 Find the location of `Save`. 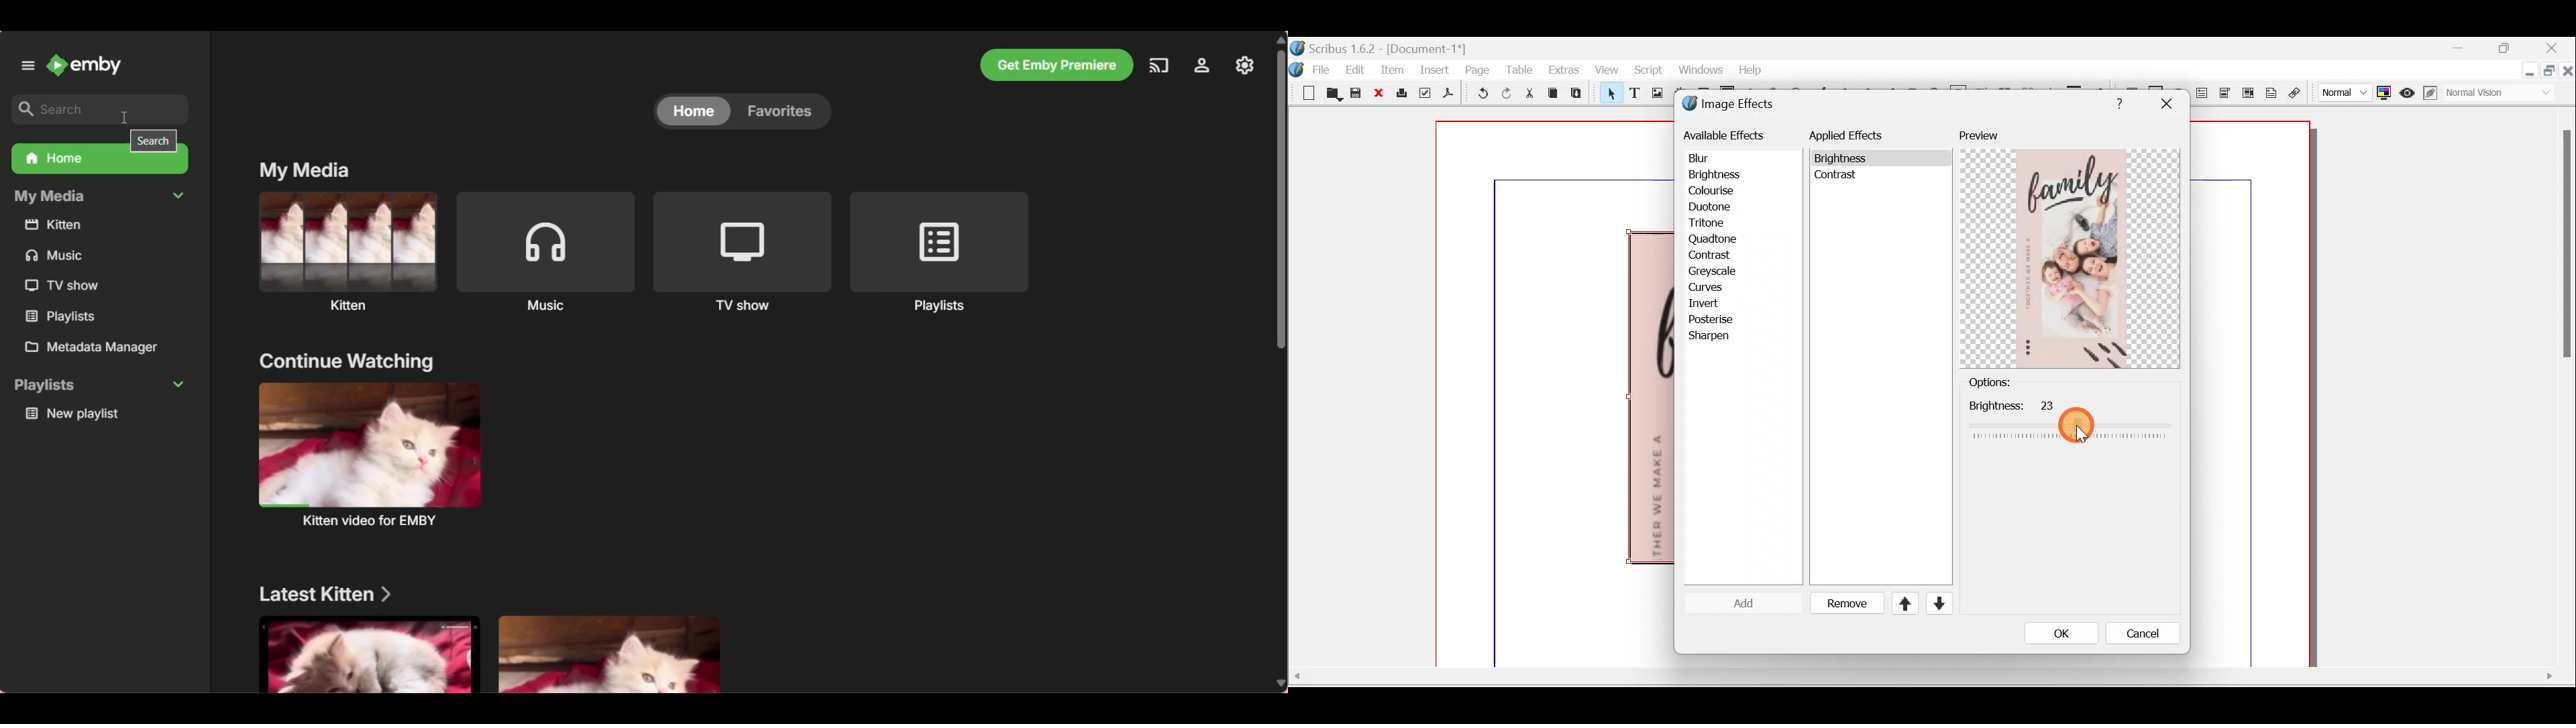

Save is located at coordinates (1358, 95).